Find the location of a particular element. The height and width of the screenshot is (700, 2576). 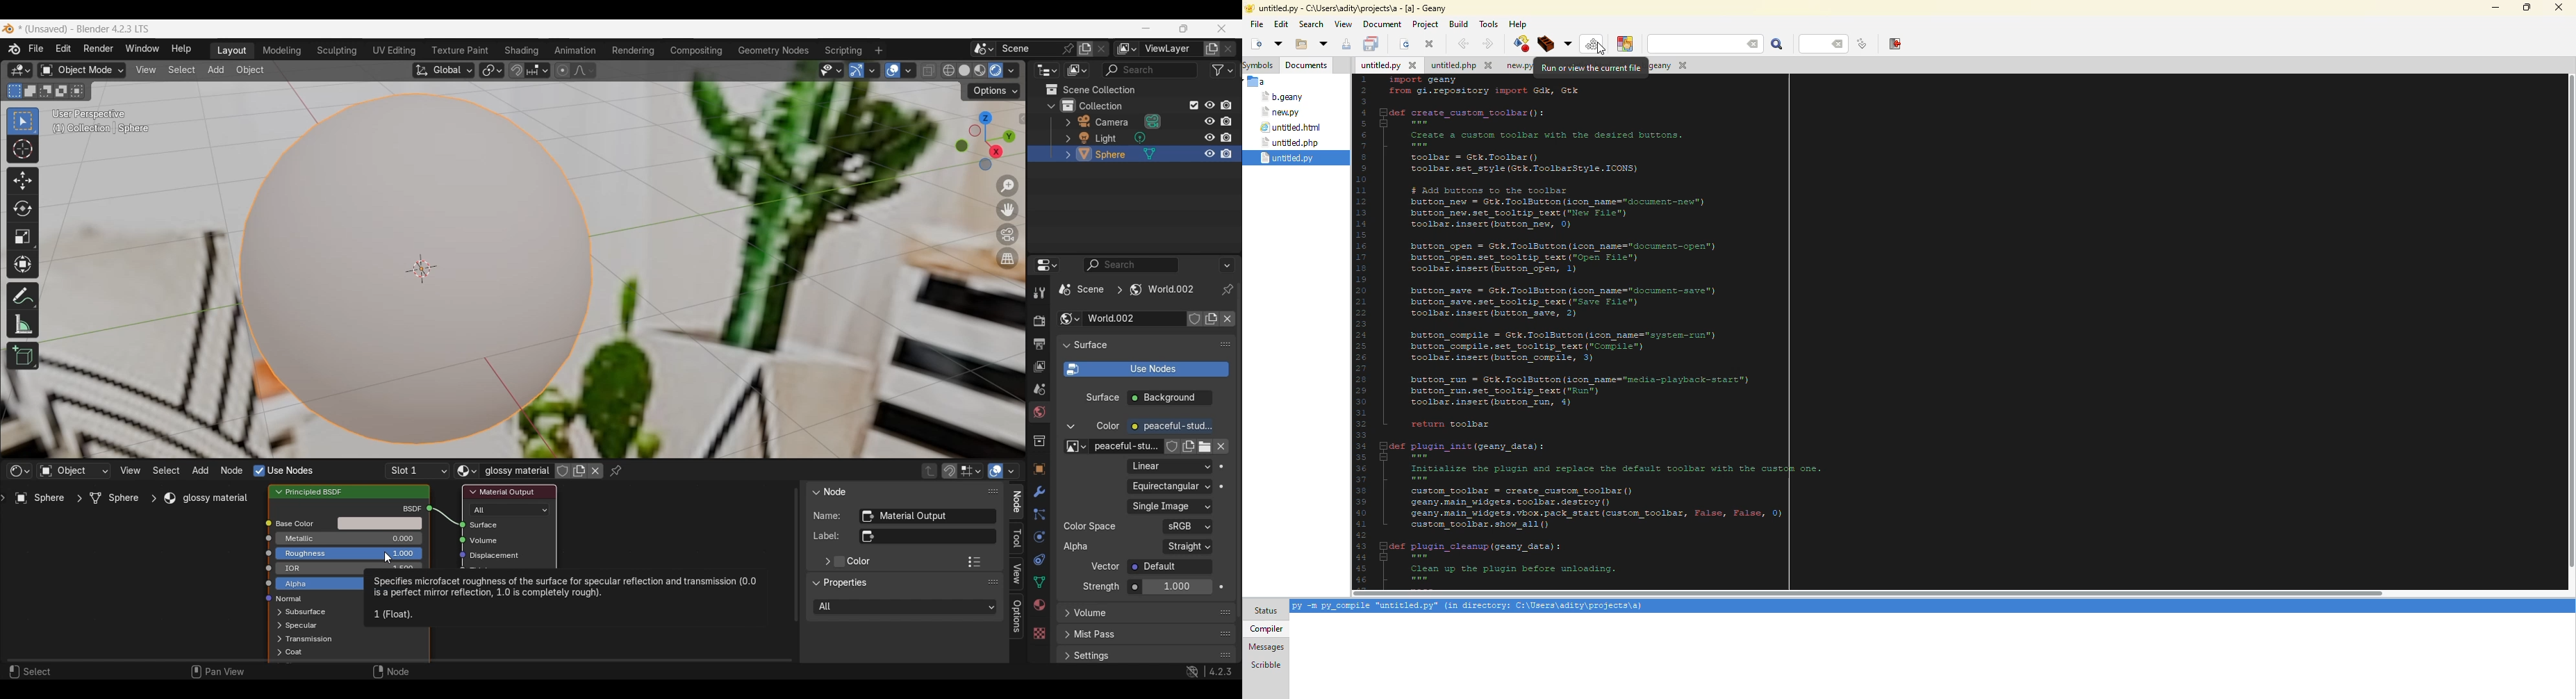

Displacement is located at coordinates (499, 556).